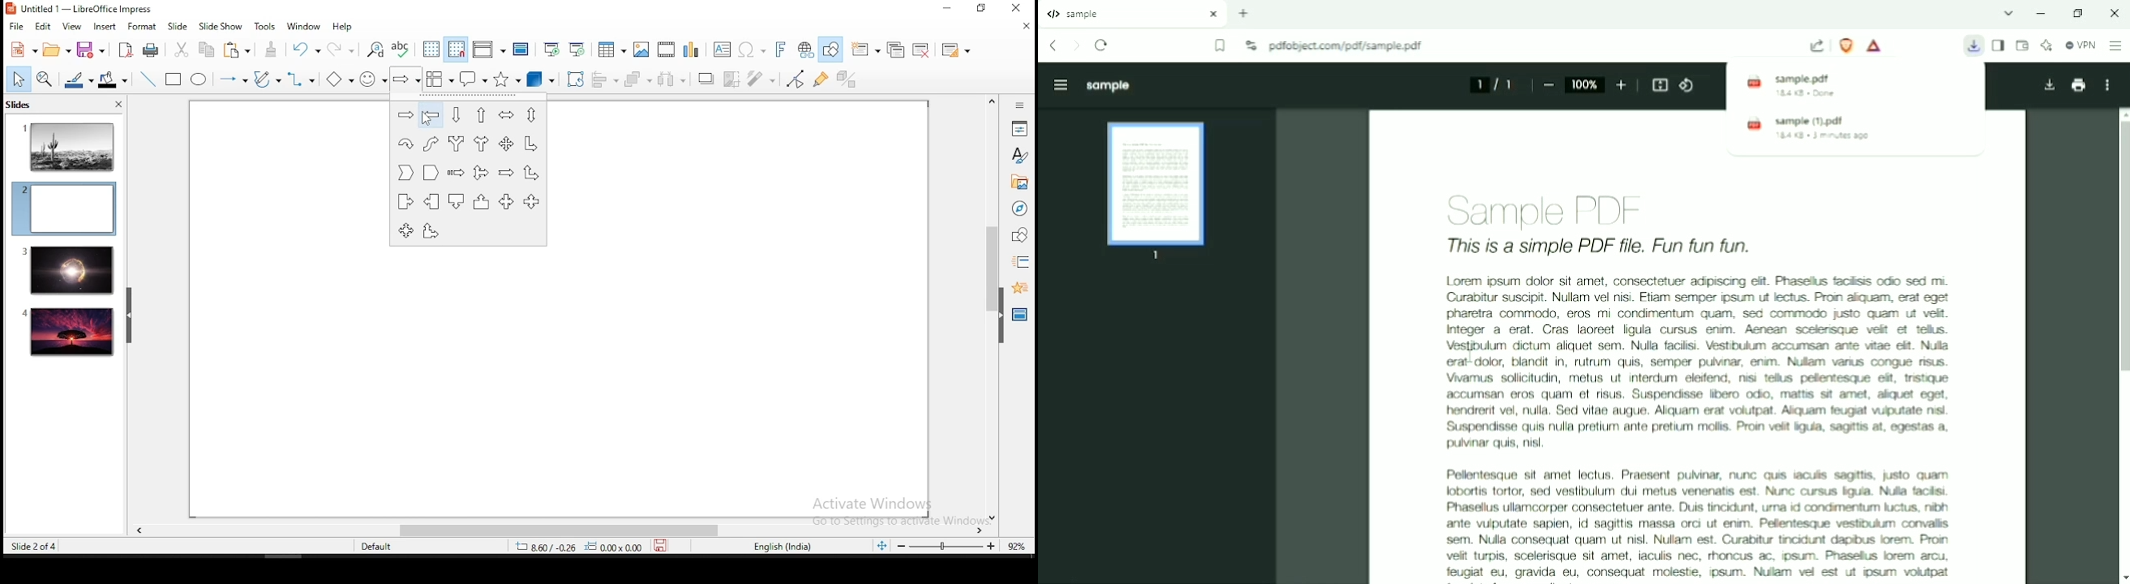 Image resolution: width=2156 pixels, height=588 pixels. Describe the element at coordinates (69, 333) in the screenshot. I see `slide` at that location.